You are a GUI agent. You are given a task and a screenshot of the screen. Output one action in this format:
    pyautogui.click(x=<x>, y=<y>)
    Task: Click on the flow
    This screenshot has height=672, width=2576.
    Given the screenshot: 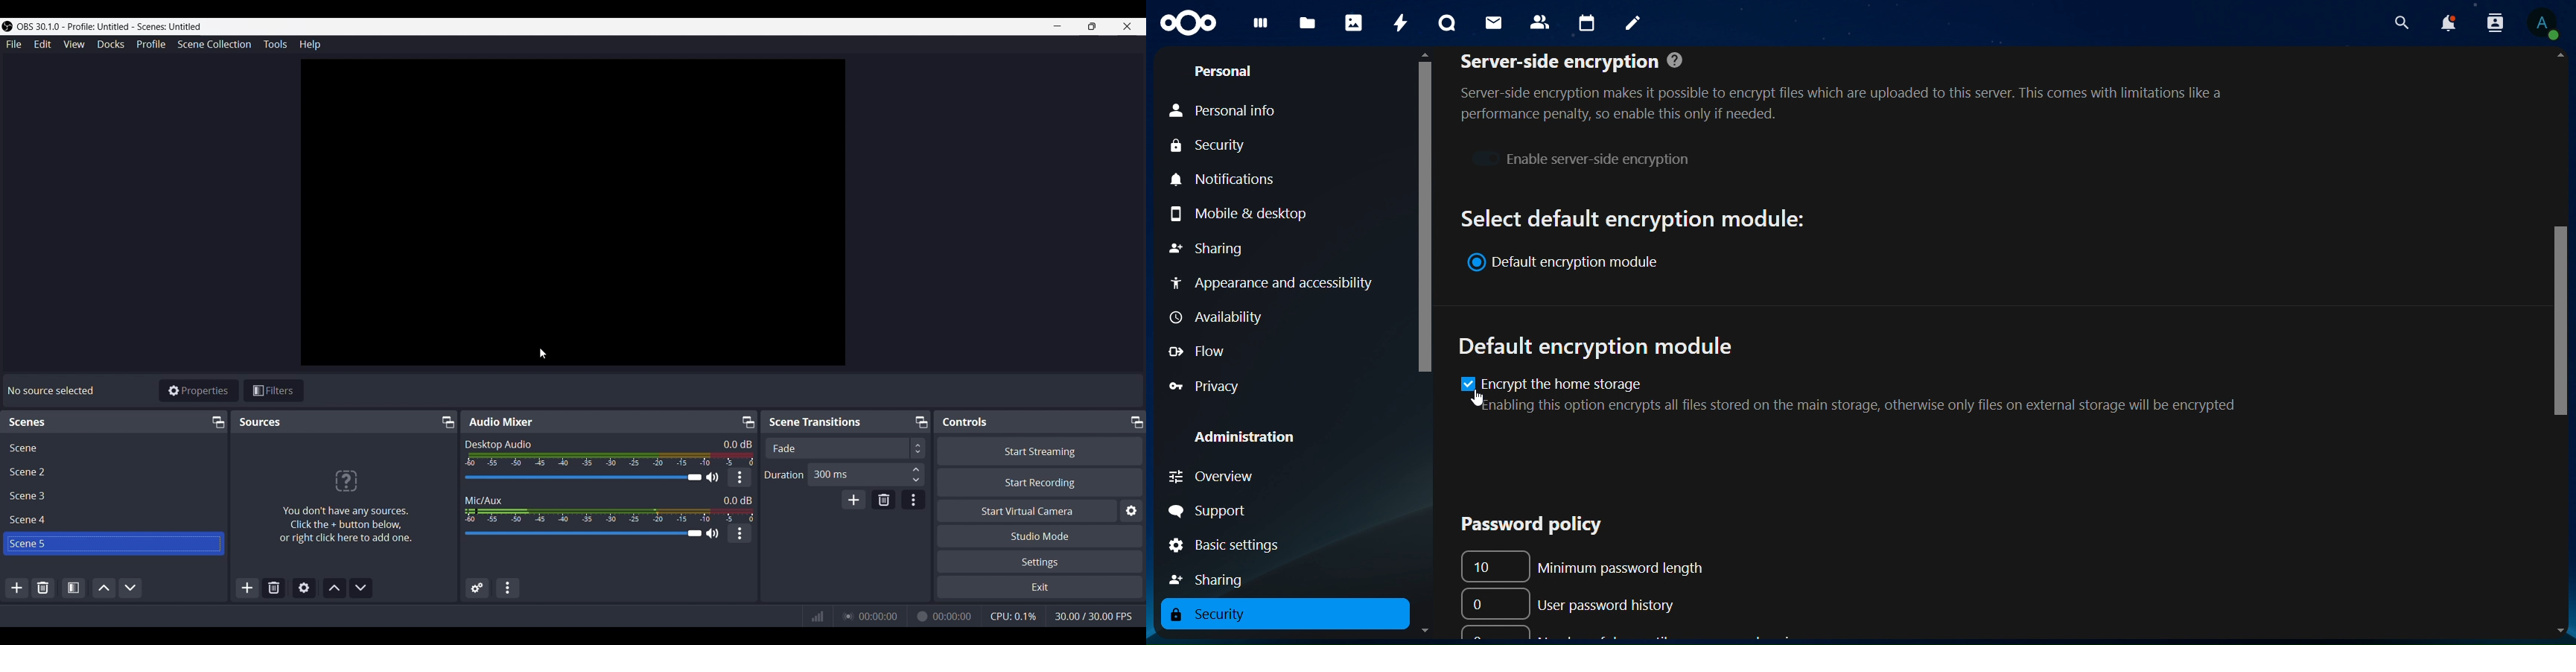 What is the action you would take?
    pyautogui.click(x=1205, y=352)
    